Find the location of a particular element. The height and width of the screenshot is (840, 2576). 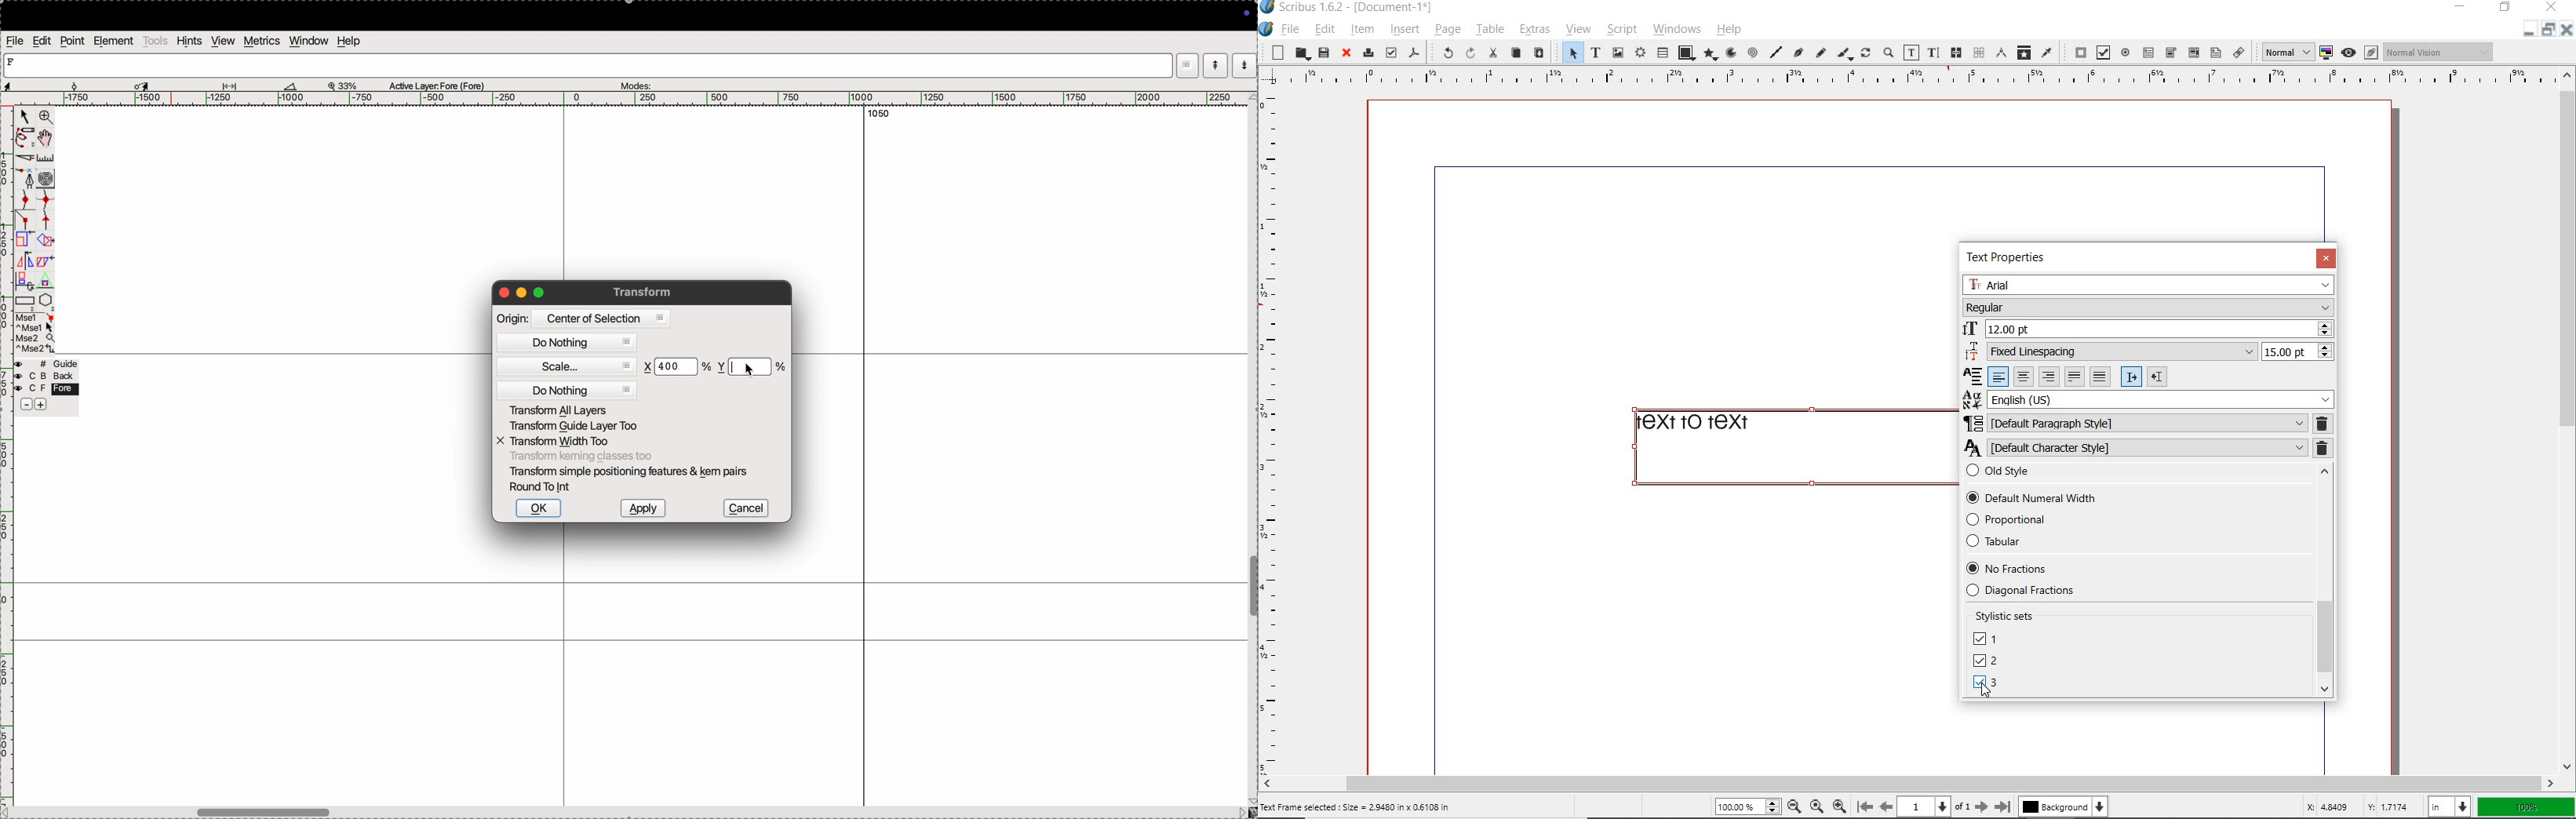

undo is located at coordinates (1441, 52).